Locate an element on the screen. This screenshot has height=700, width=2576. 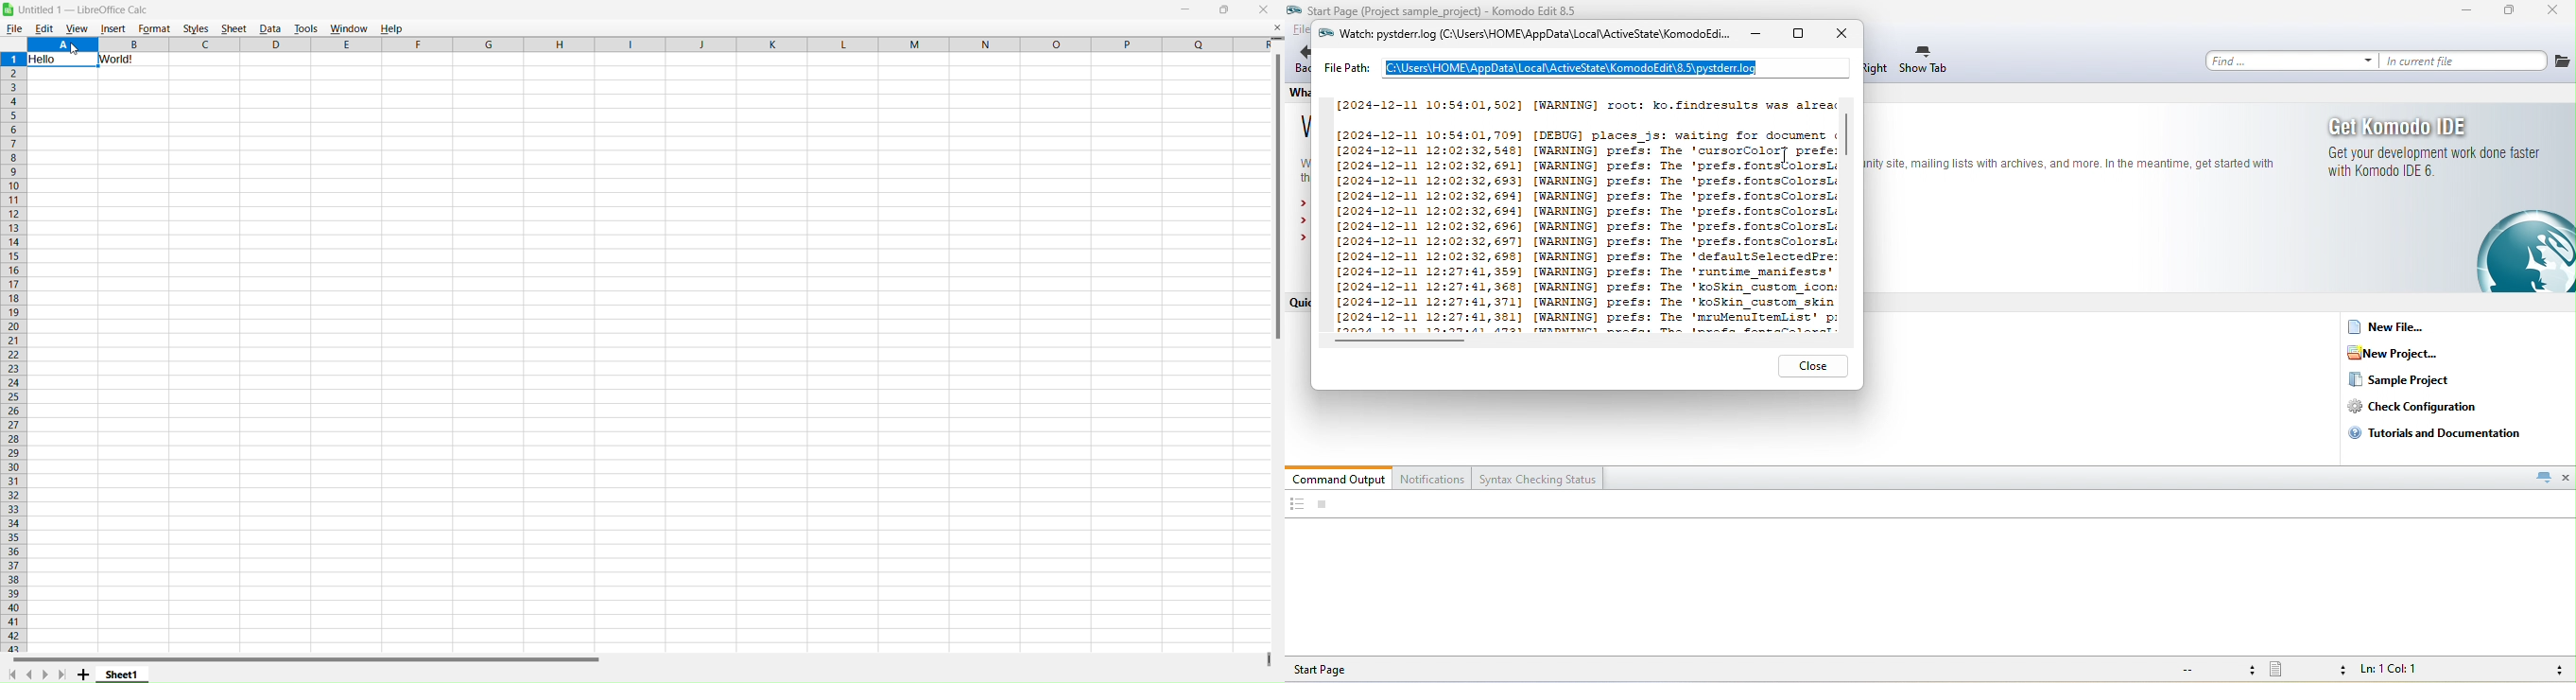
Maximize is located at coordinates (1225, 10).